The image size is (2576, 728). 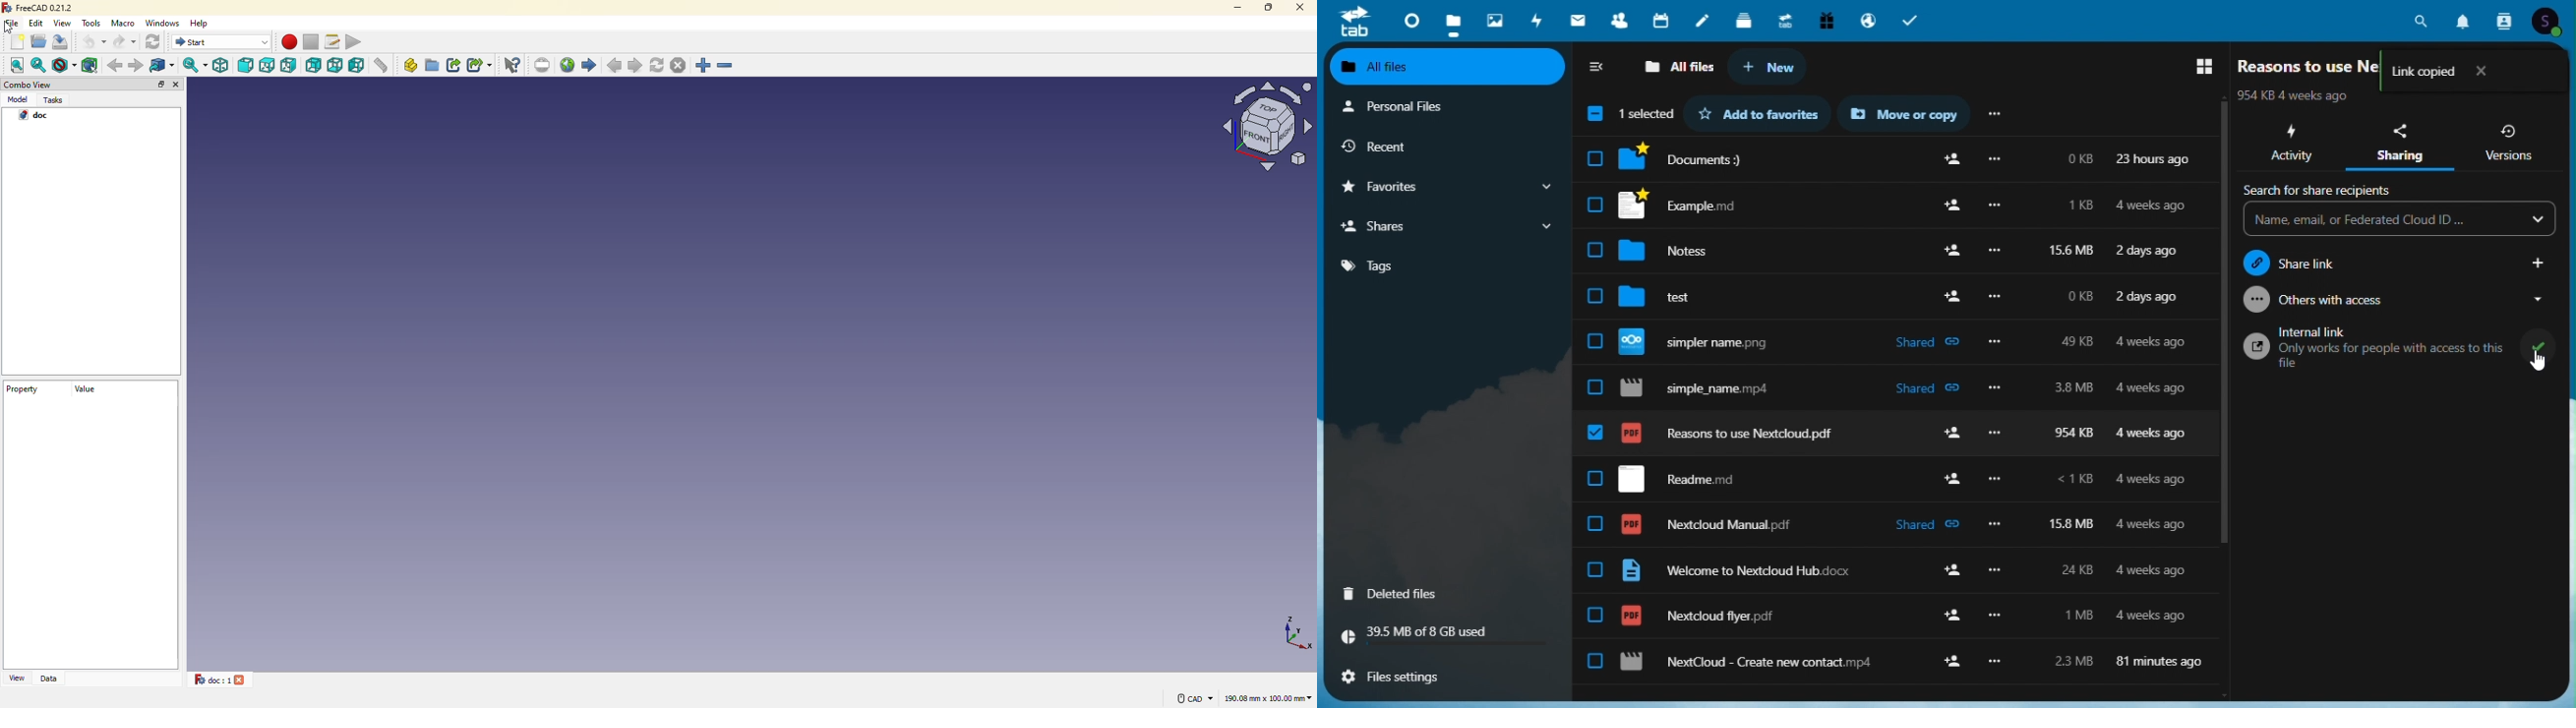 What do you see at coordinates (2464, 20) in the screenshot?
I see `notifications` at bounding box center [2464, 20].